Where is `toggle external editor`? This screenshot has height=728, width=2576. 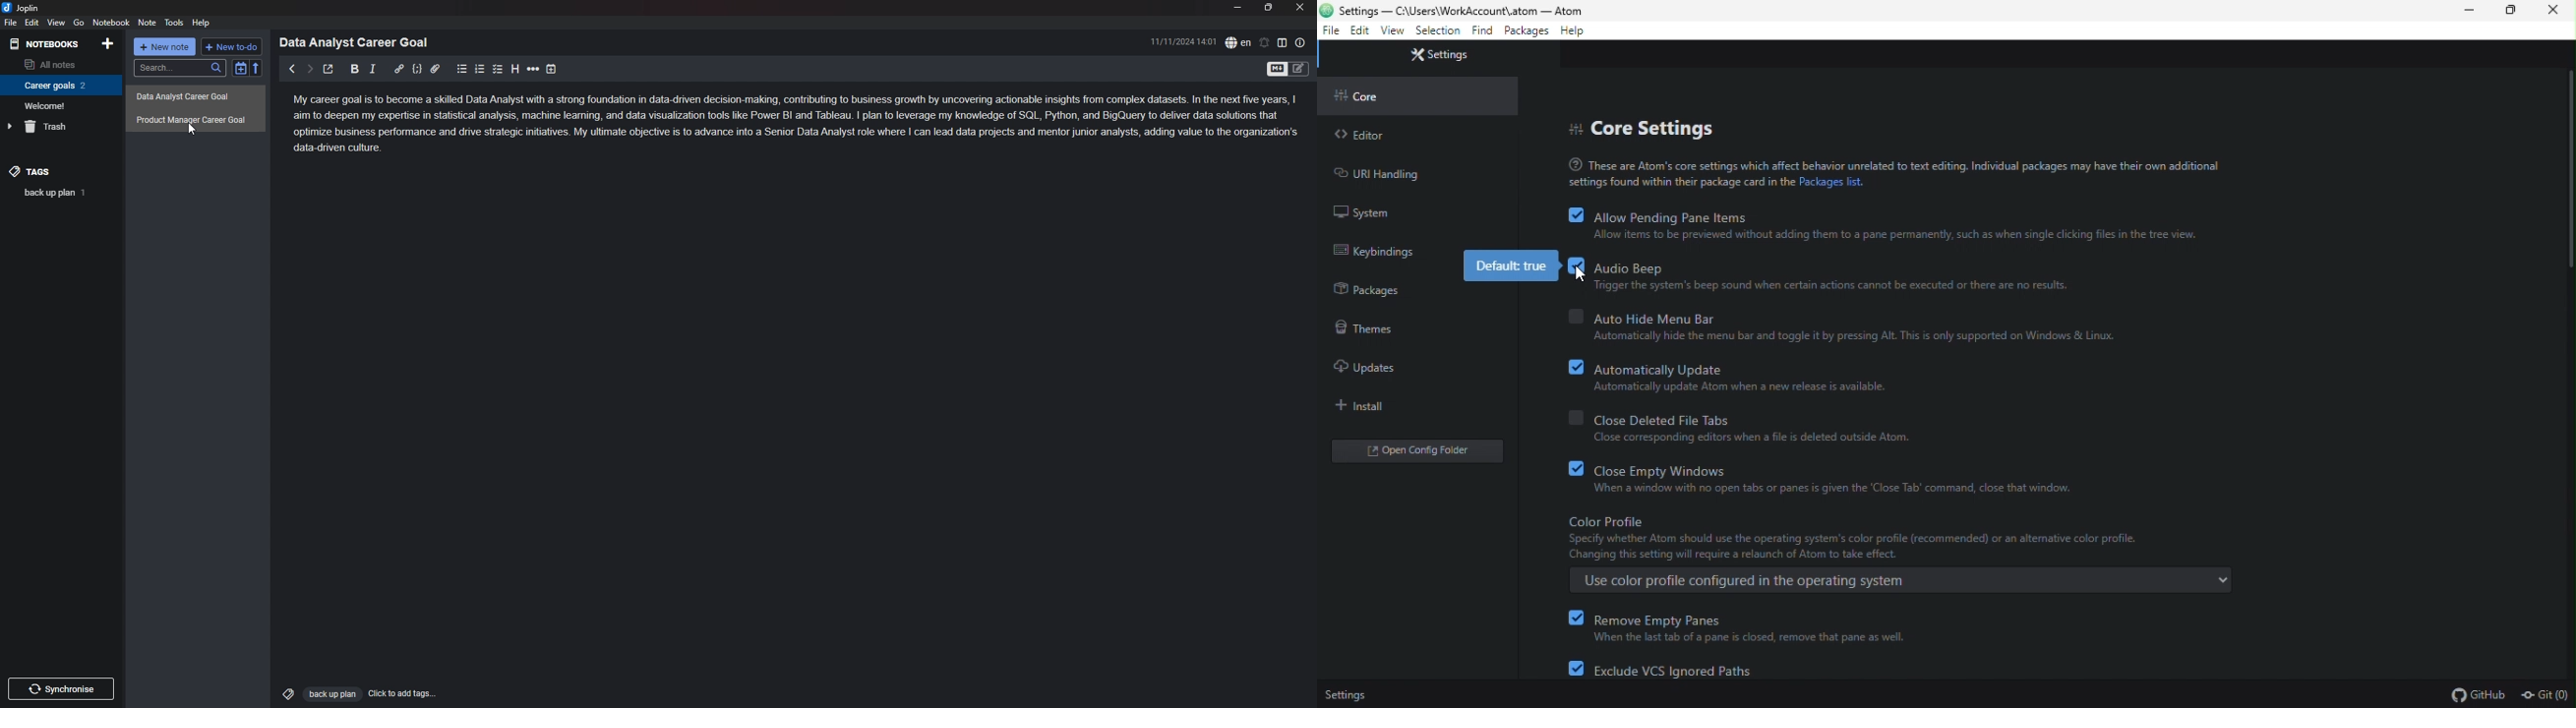
toggle external editor is located at coordinates (329, 69).